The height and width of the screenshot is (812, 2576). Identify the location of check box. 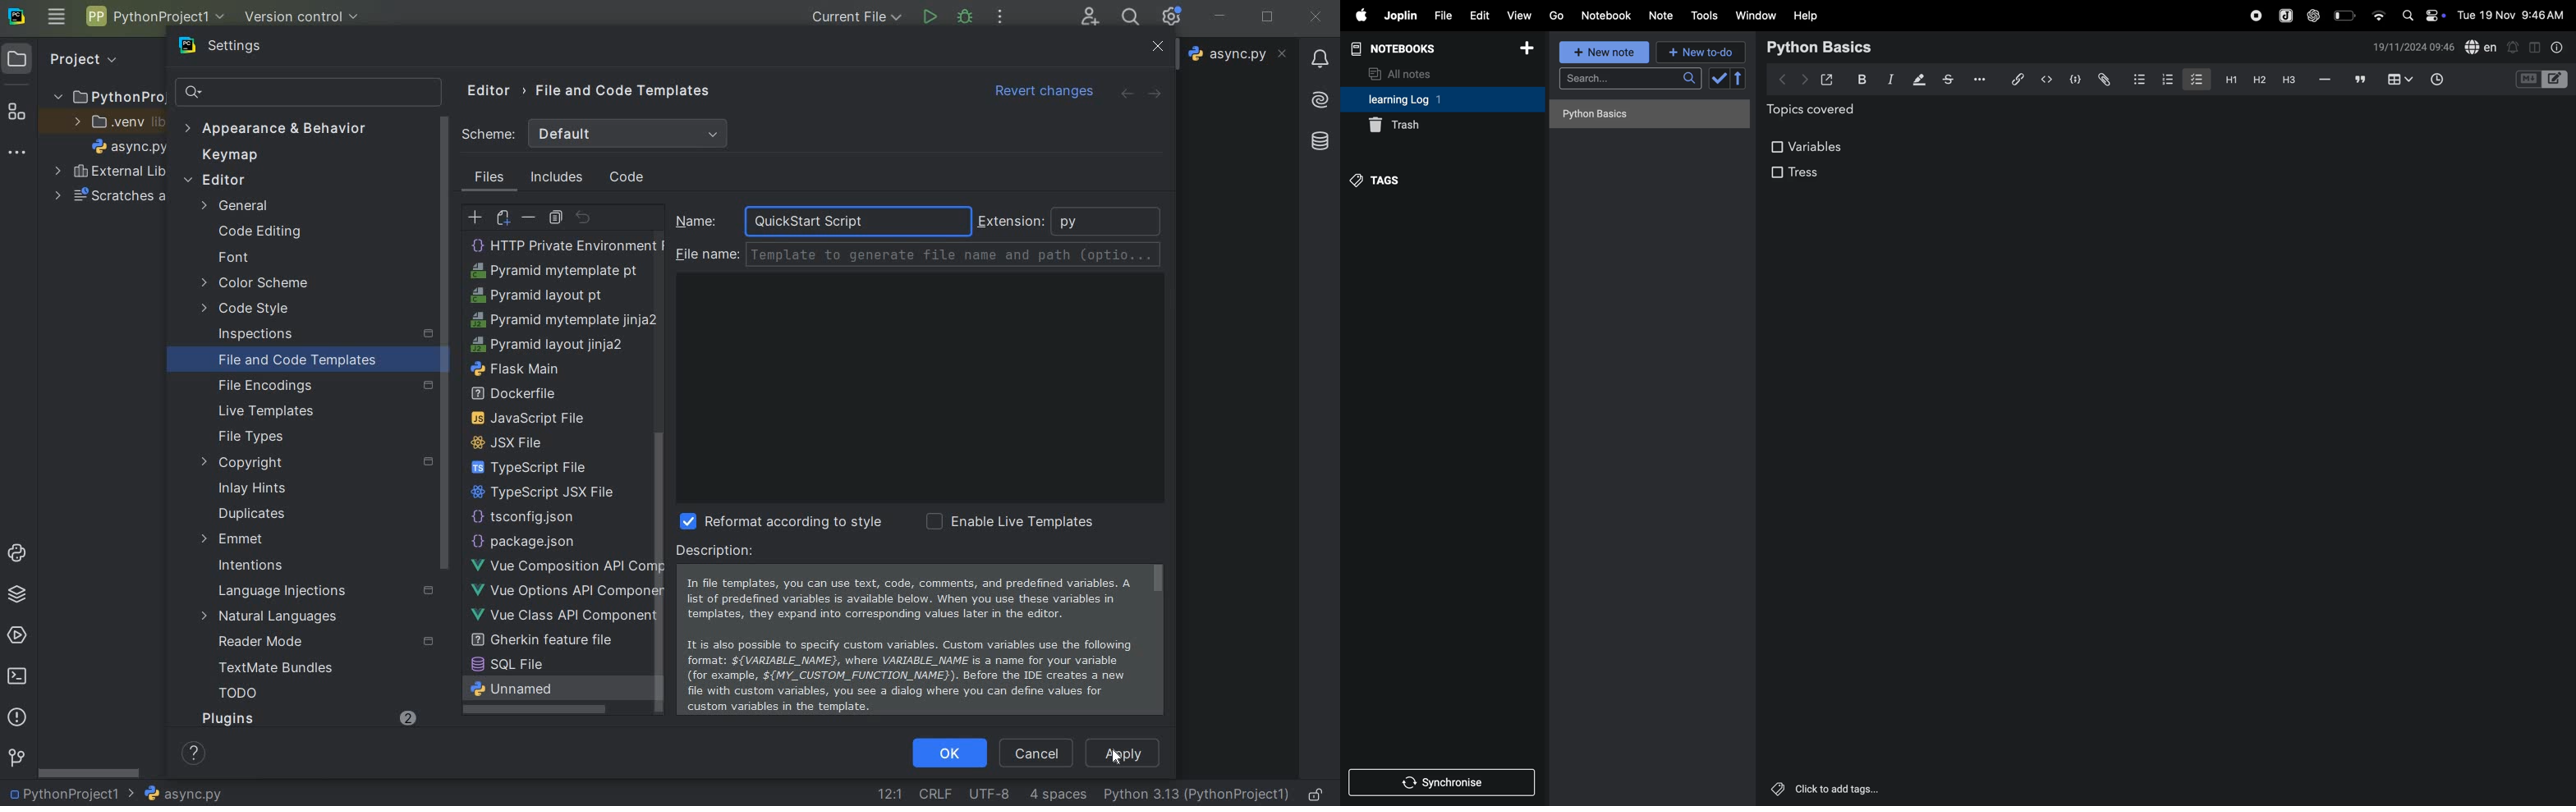
(1730, 78).